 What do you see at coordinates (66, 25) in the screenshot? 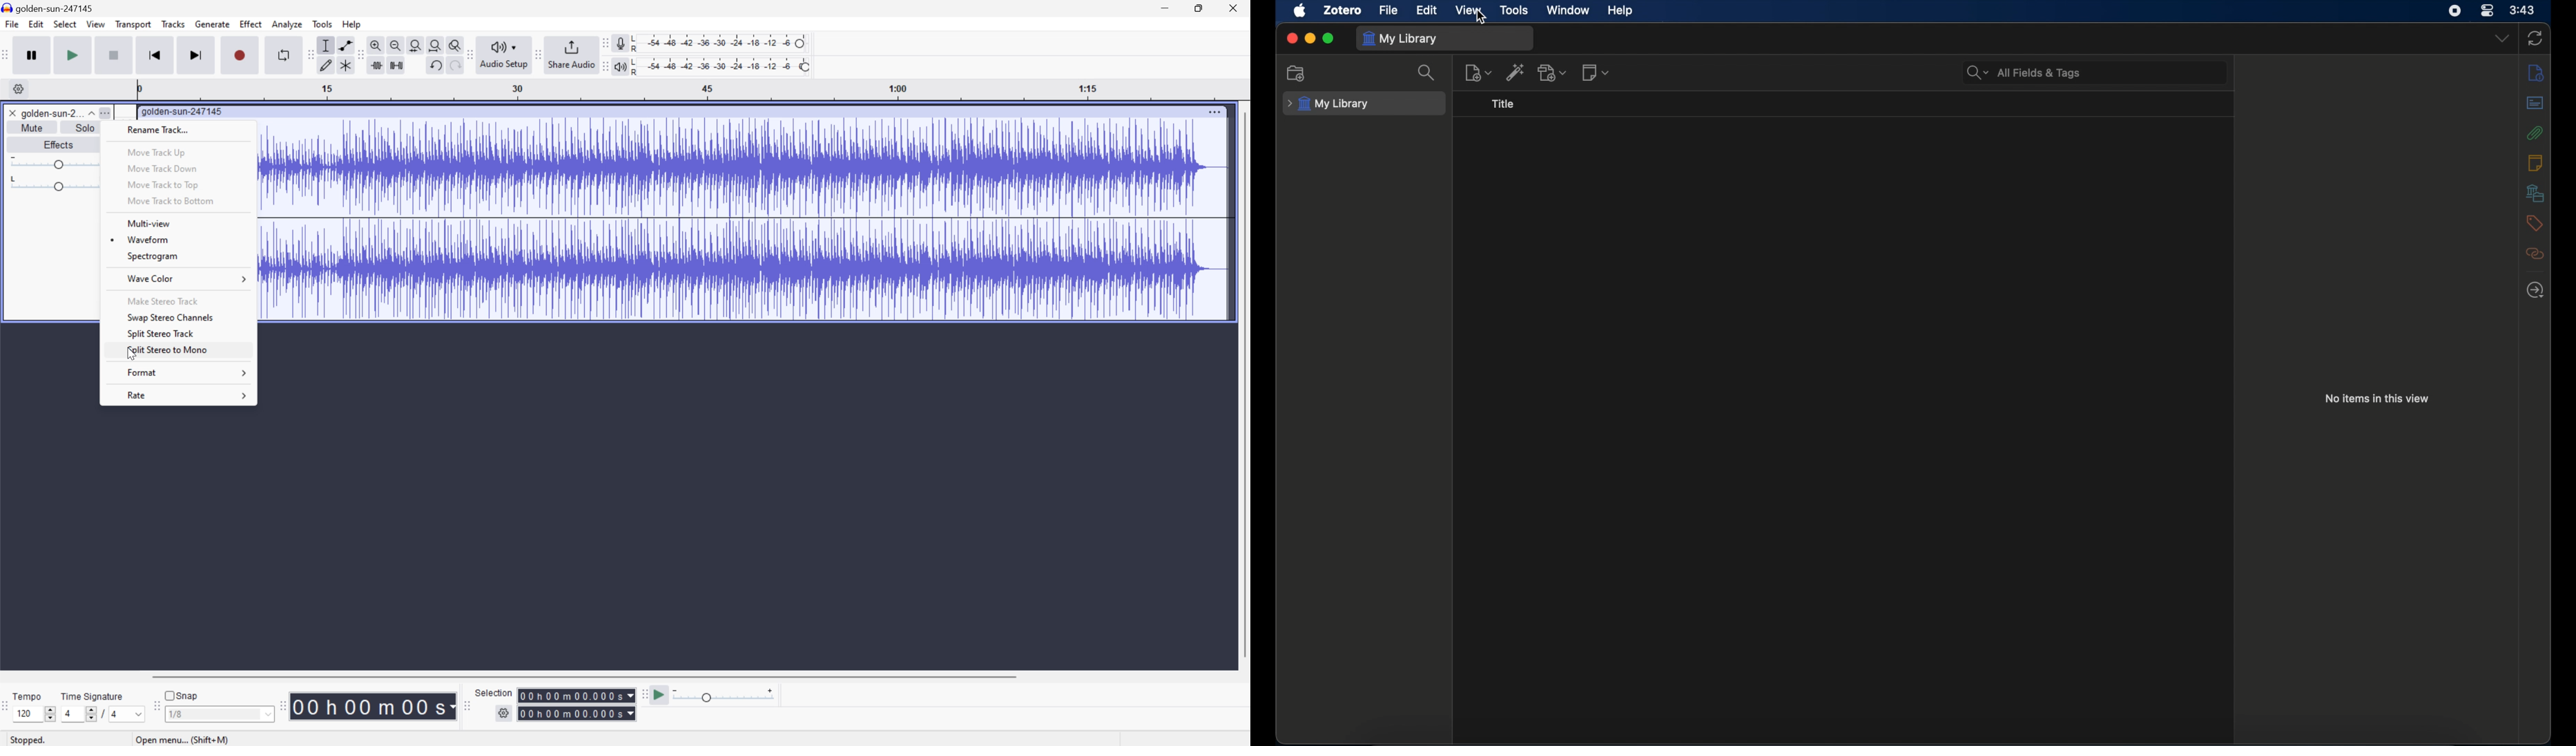
I see `Select` at bounding box center [66, 25].